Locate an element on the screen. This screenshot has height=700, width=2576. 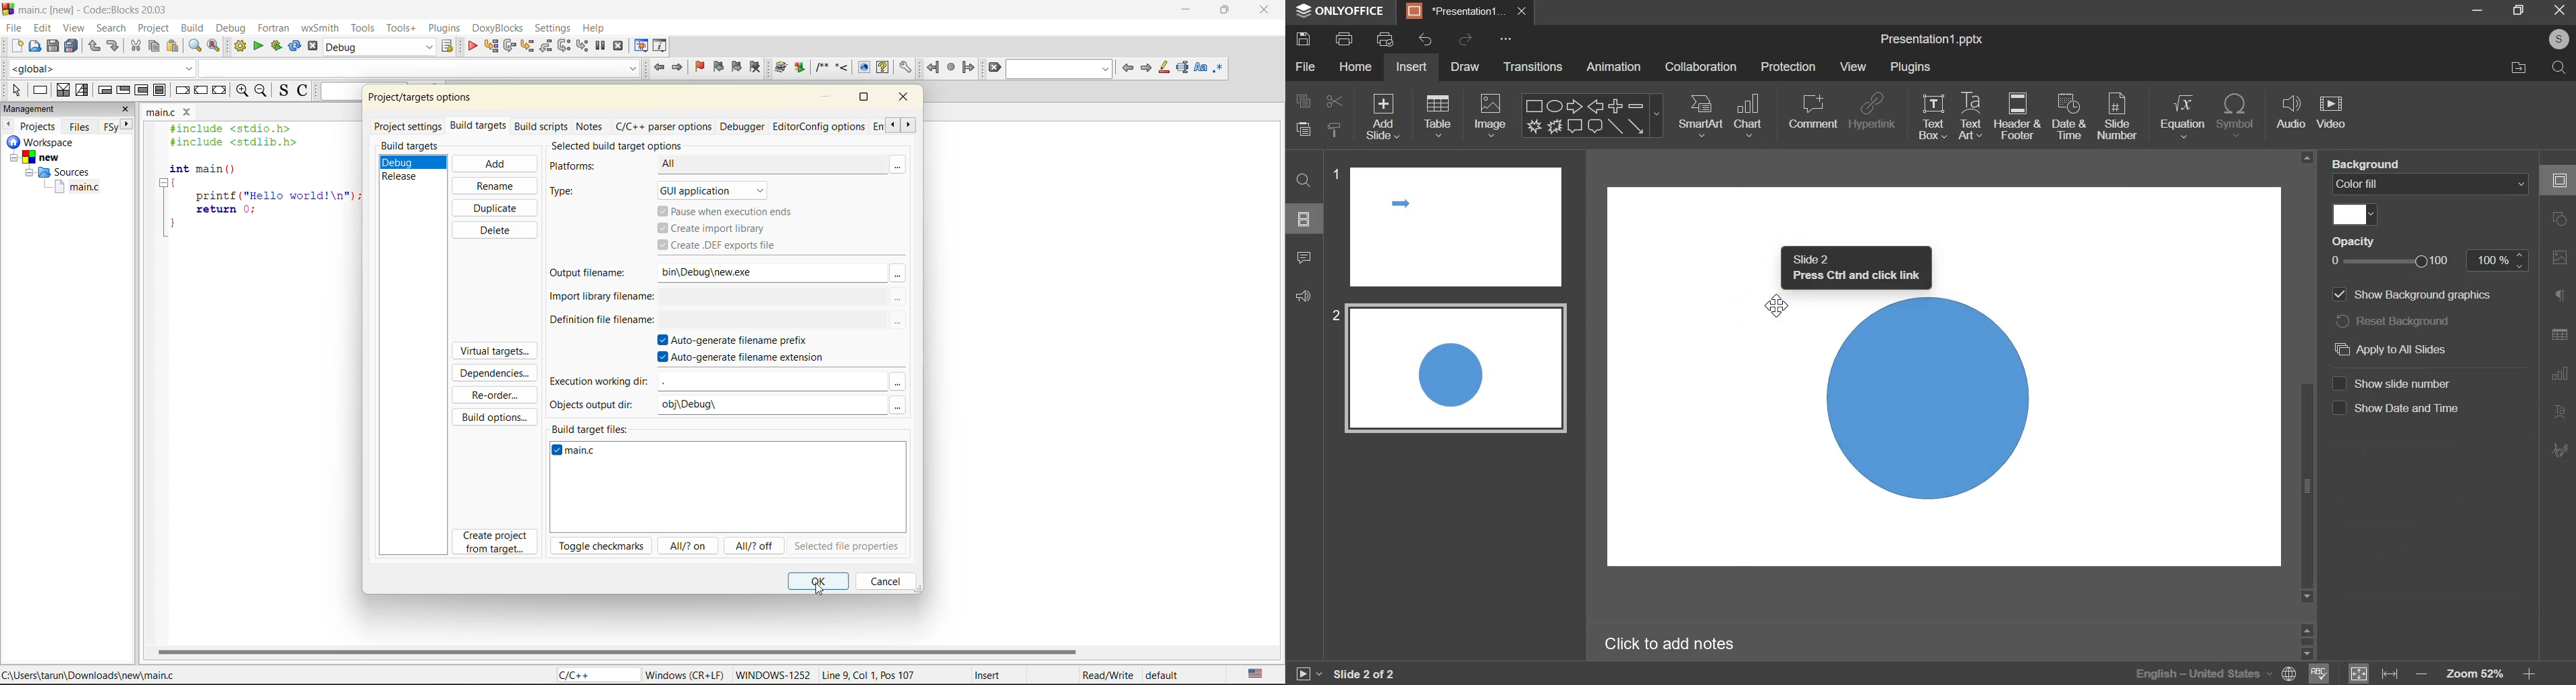
more shapes is located at coordinates (1657, 113).